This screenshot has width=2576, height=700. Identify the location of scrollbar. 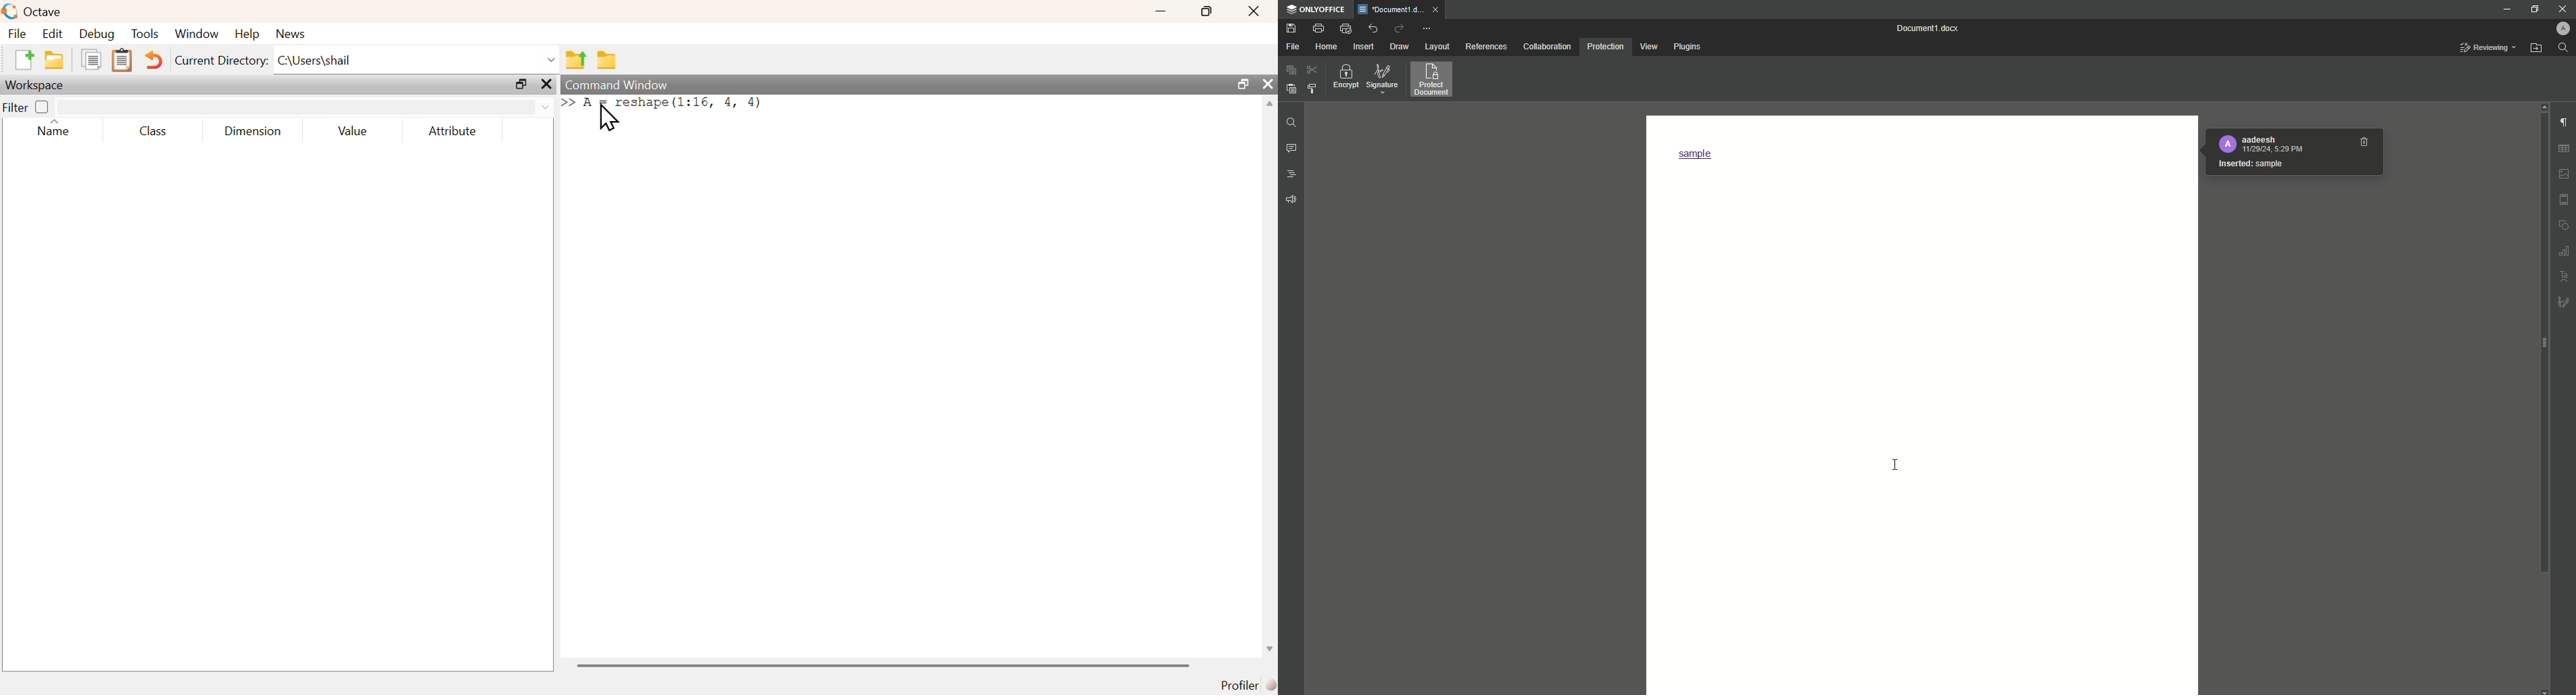
(883, 665).